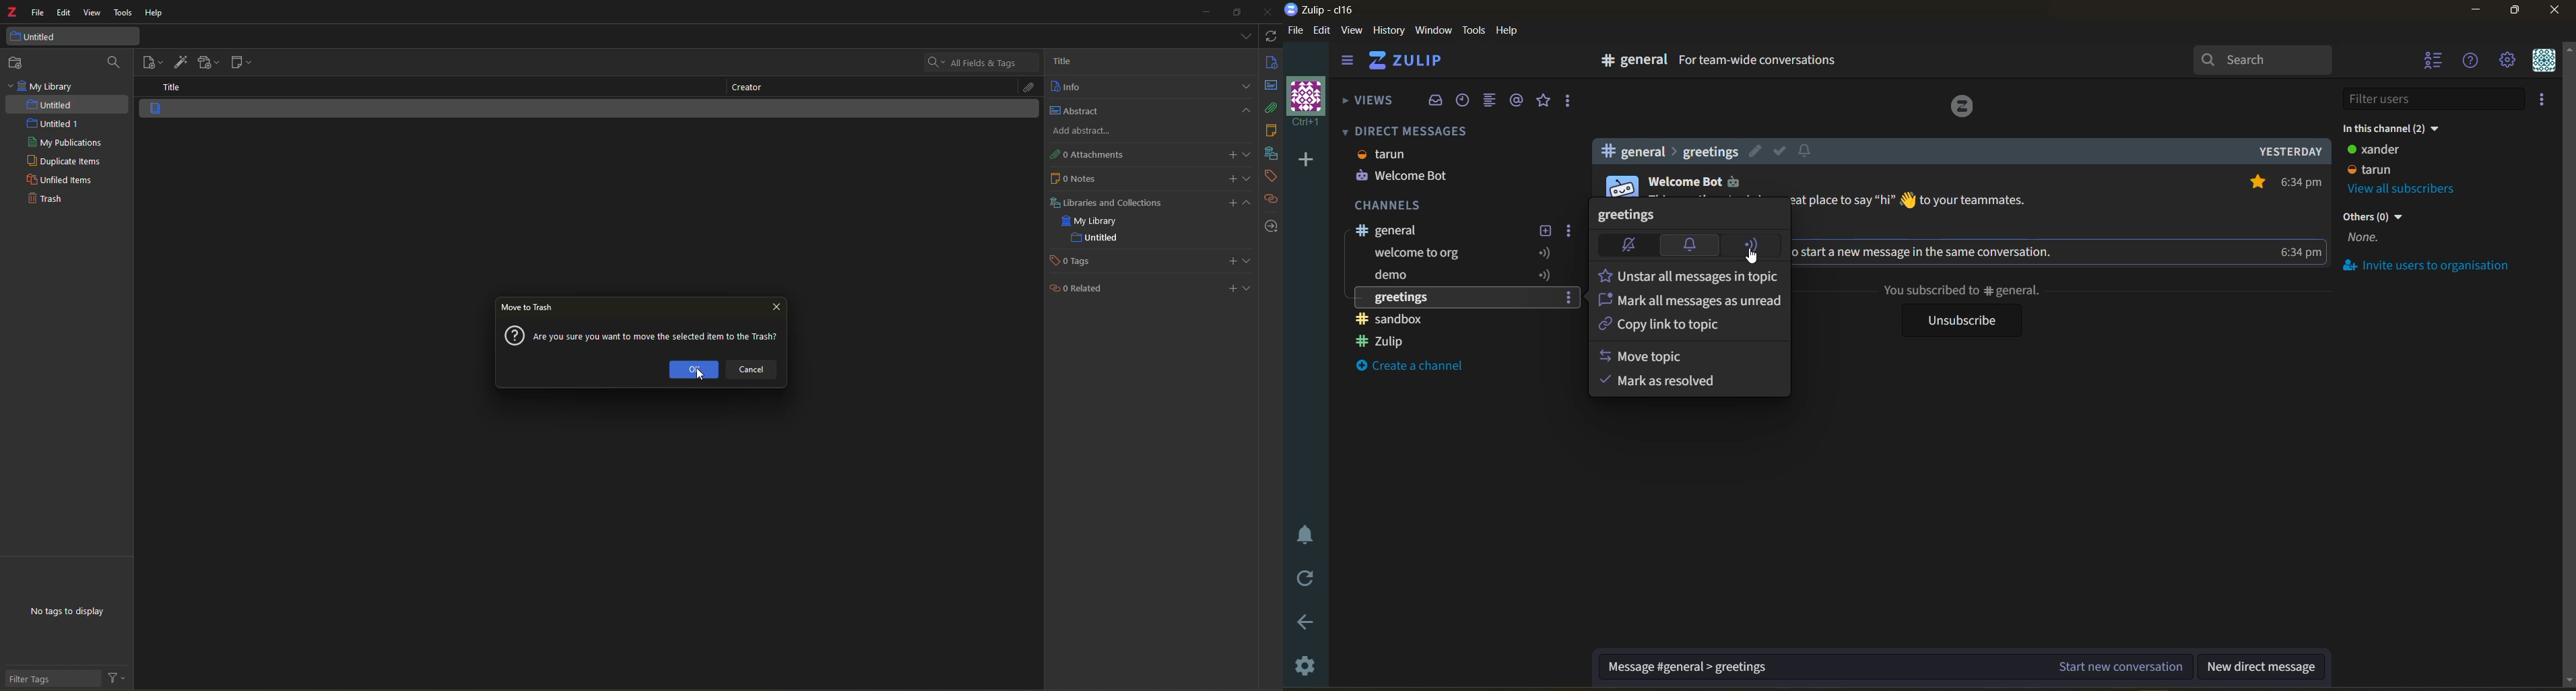  I want to click on unsubscribe, so click(1958, 321).